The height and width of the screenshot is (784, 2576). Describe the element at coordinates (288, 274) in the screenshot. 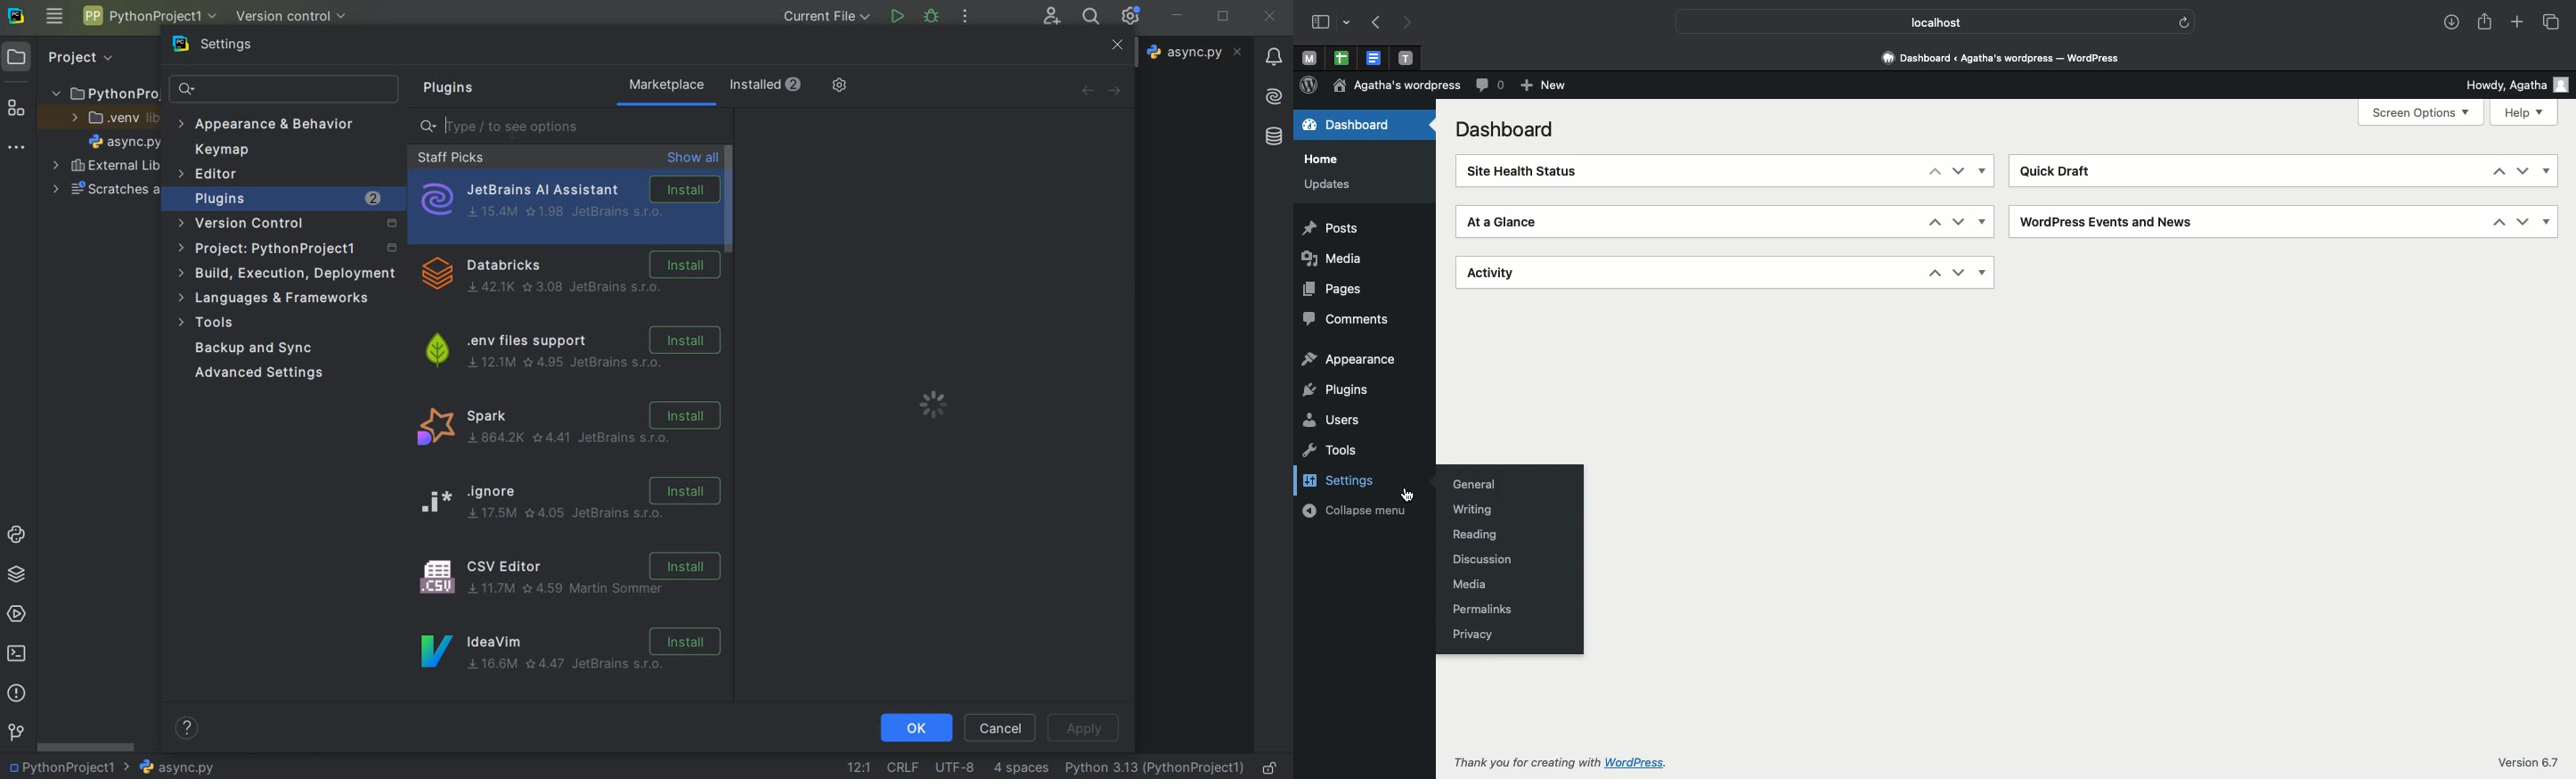

I see `build, execution, deployment` at that location.